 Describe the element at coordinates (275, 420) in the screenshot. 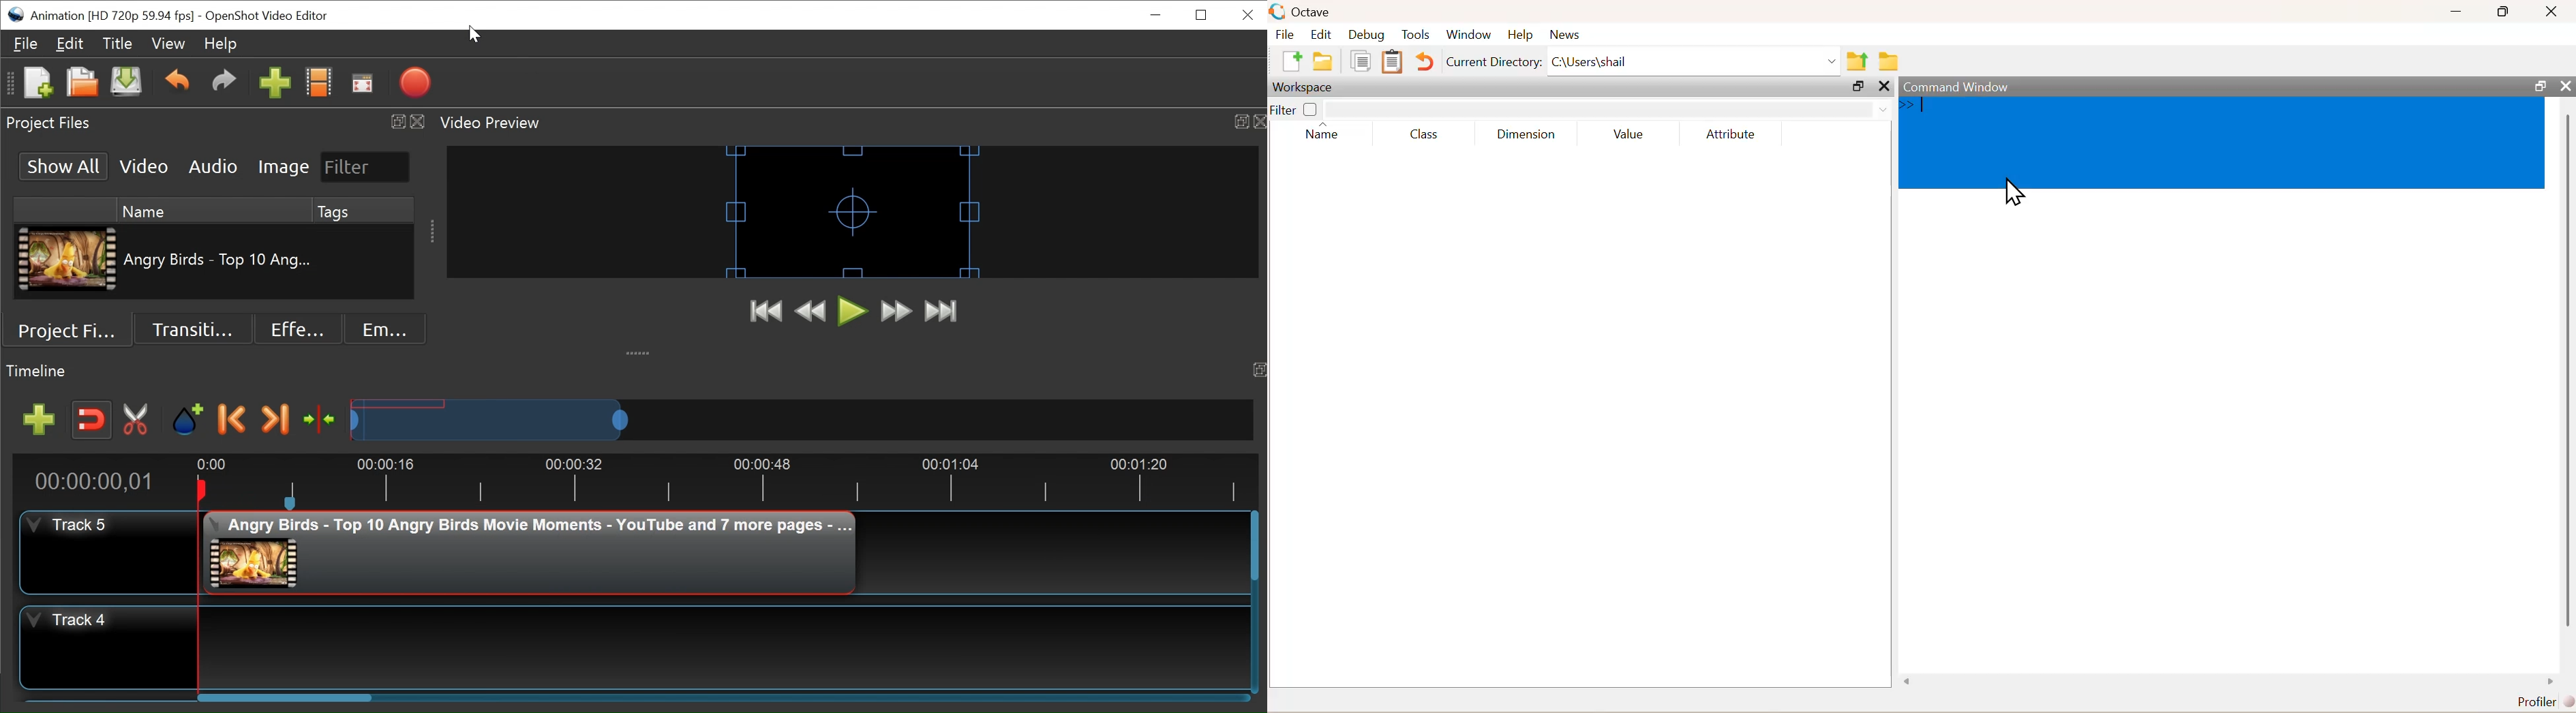

I see `Next Marker` at that location.